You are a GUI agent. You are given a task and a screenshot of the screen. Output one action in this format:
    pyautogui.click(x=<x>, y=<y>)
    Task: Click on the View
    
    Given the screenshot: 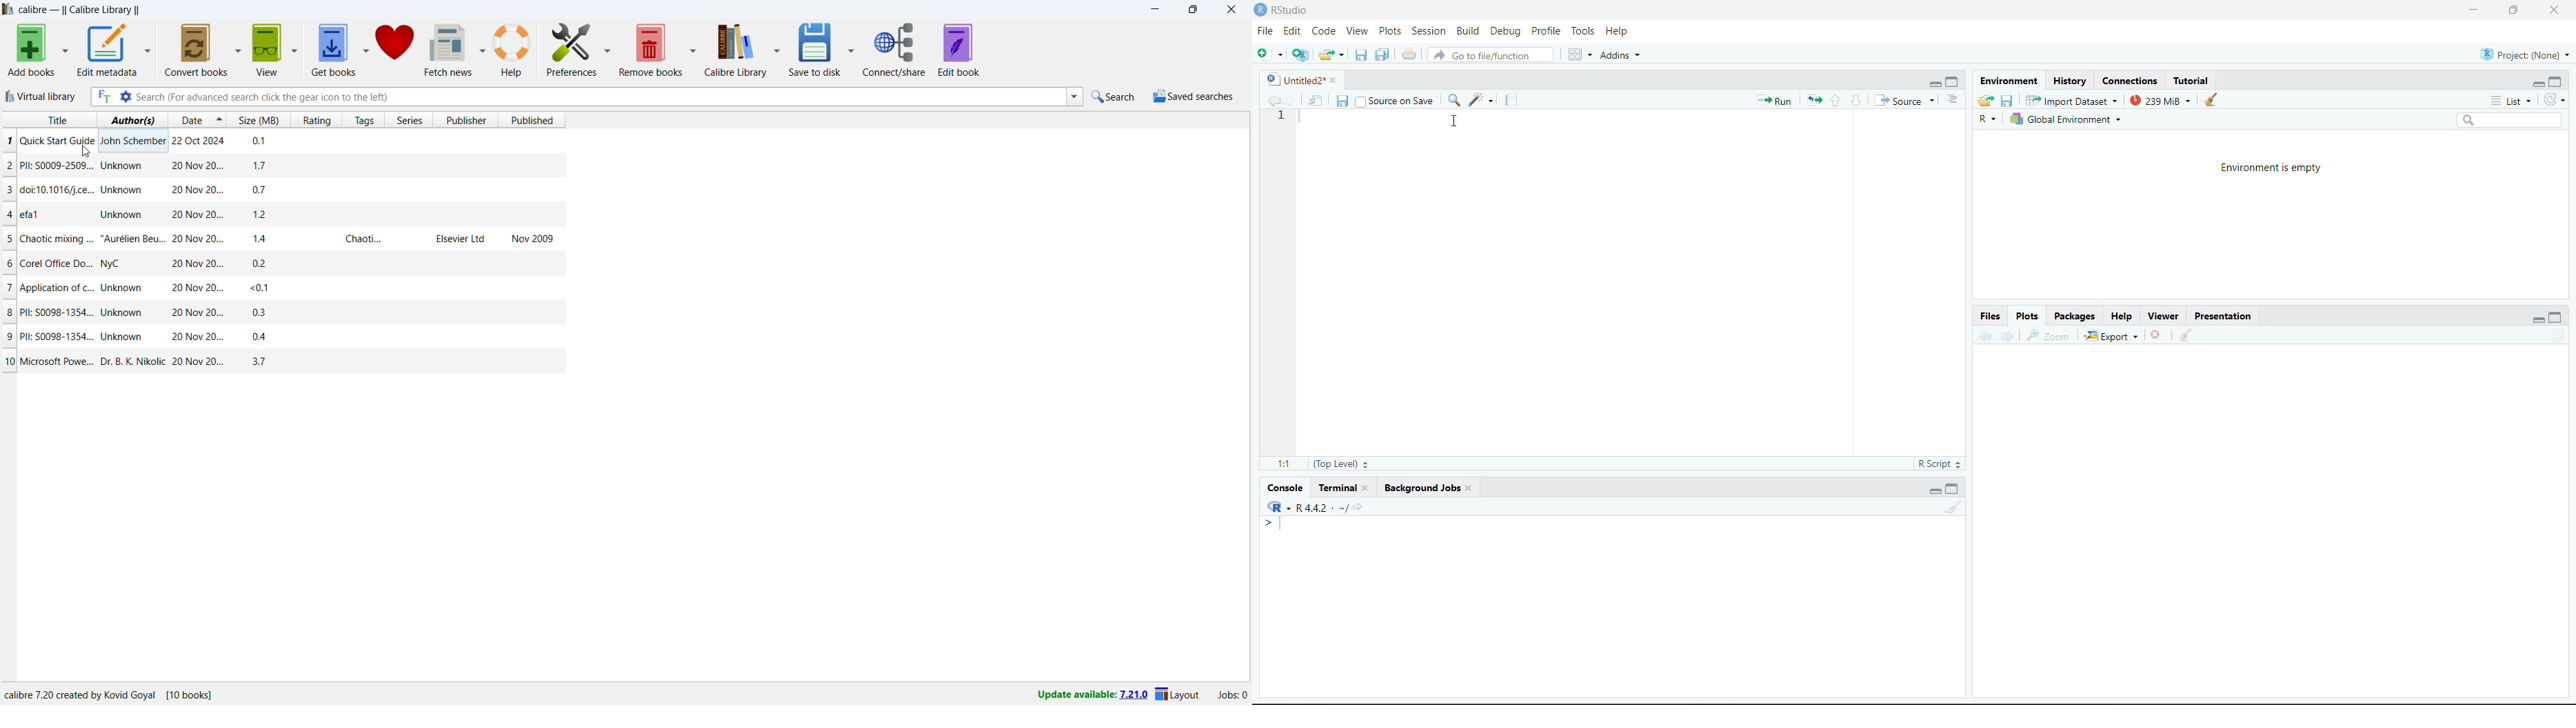 What is the action you would take?
    pyautogui.click(x=1360, y=30)
    